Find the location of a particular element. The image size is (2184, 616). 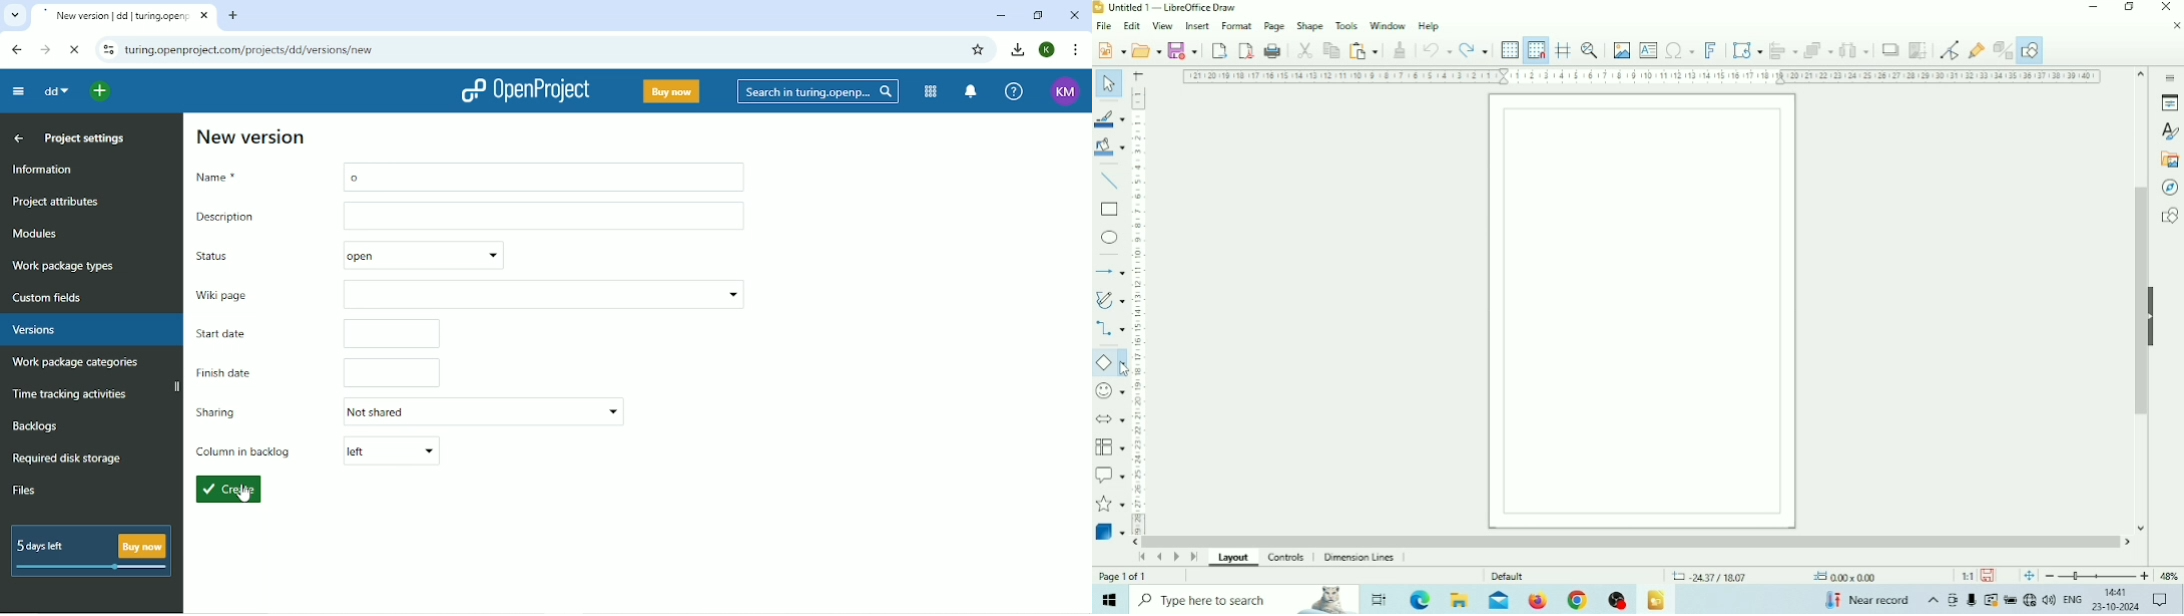

Arrange is located at coordinates (1818, 50).